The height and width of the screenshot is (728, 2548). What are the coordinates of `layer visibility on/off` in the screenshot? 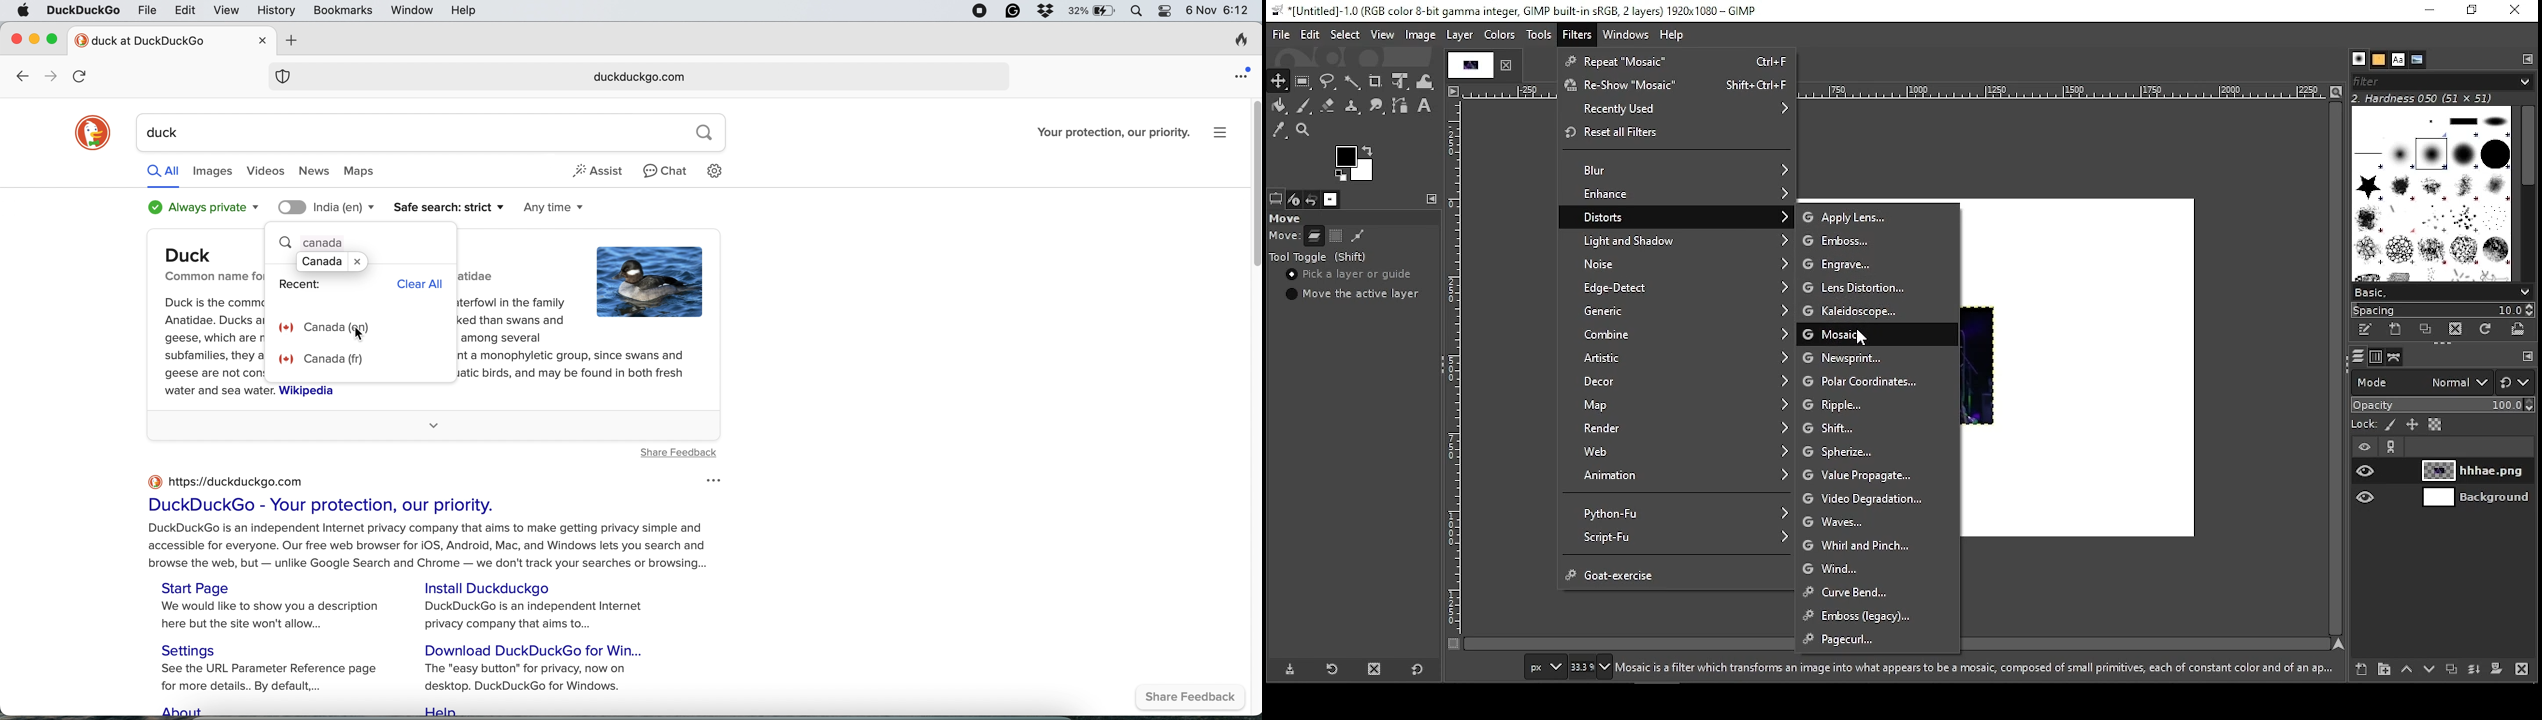 It's located at (2368, 498).